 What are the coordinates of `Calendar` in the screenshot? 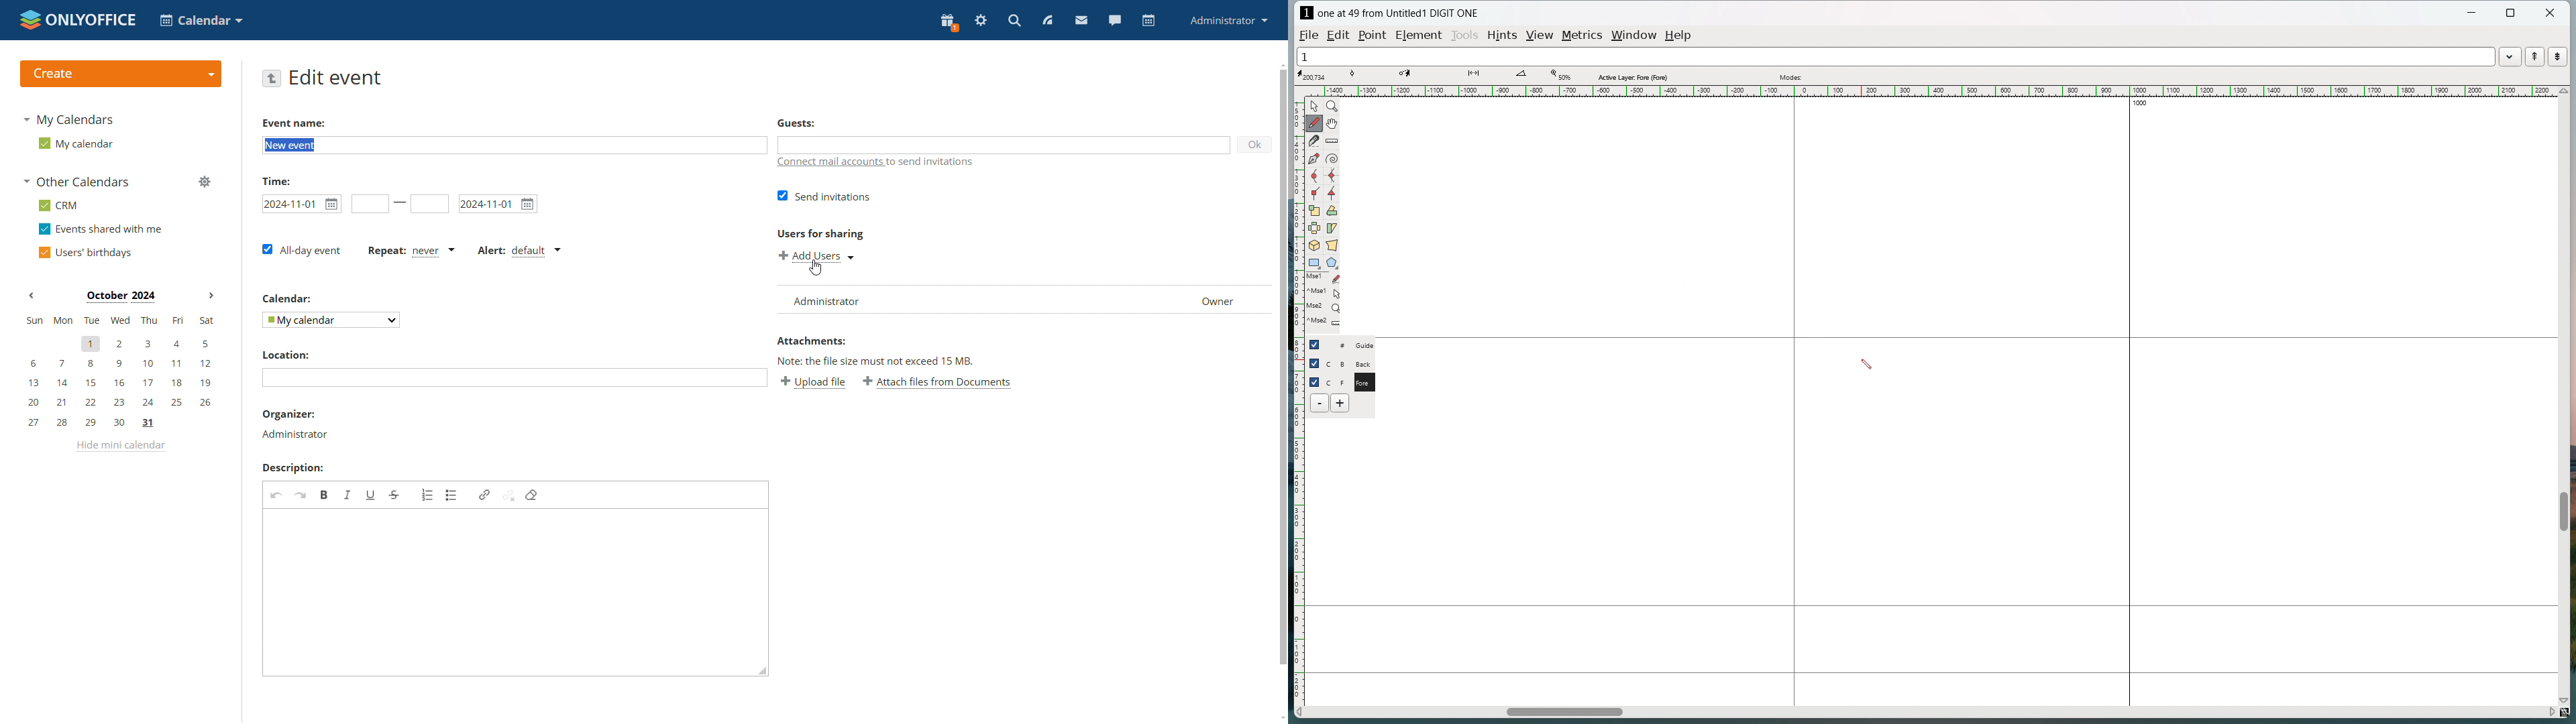 It's located at (286, 299).